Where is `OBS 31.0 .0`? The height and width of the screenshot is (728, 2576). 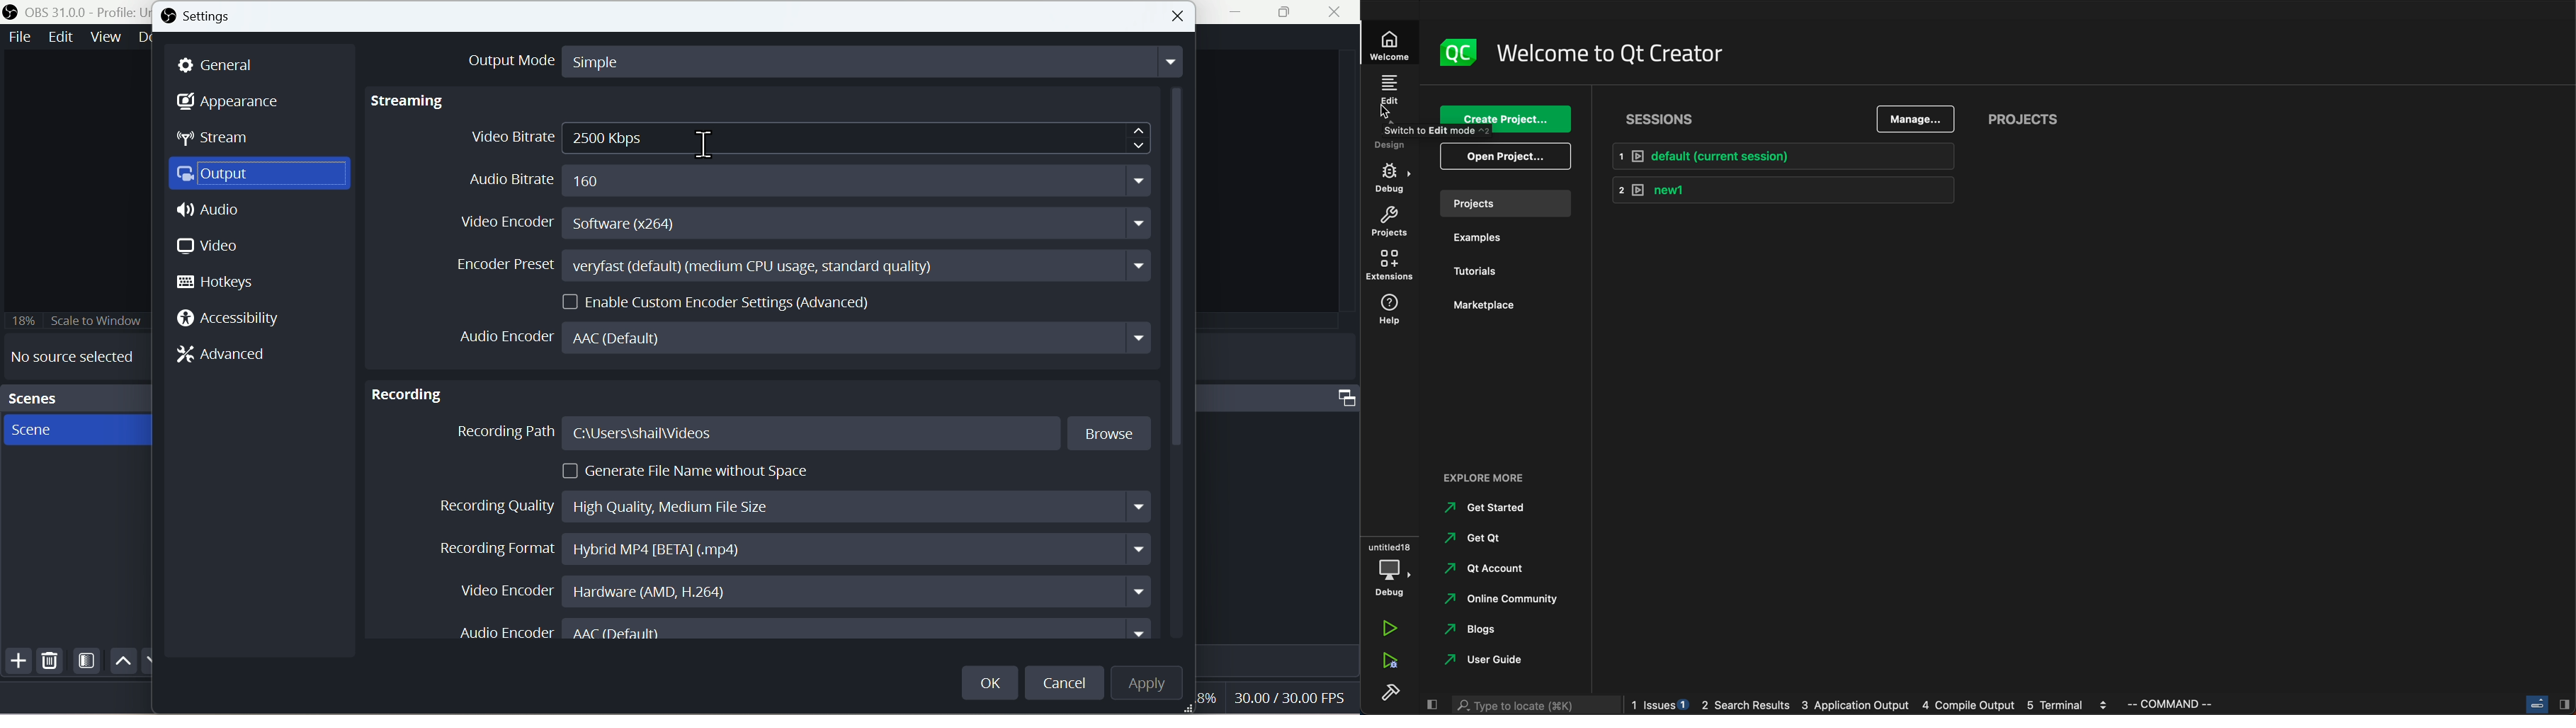
OBS 31.0 .0 is located at coordinates (74, 11).